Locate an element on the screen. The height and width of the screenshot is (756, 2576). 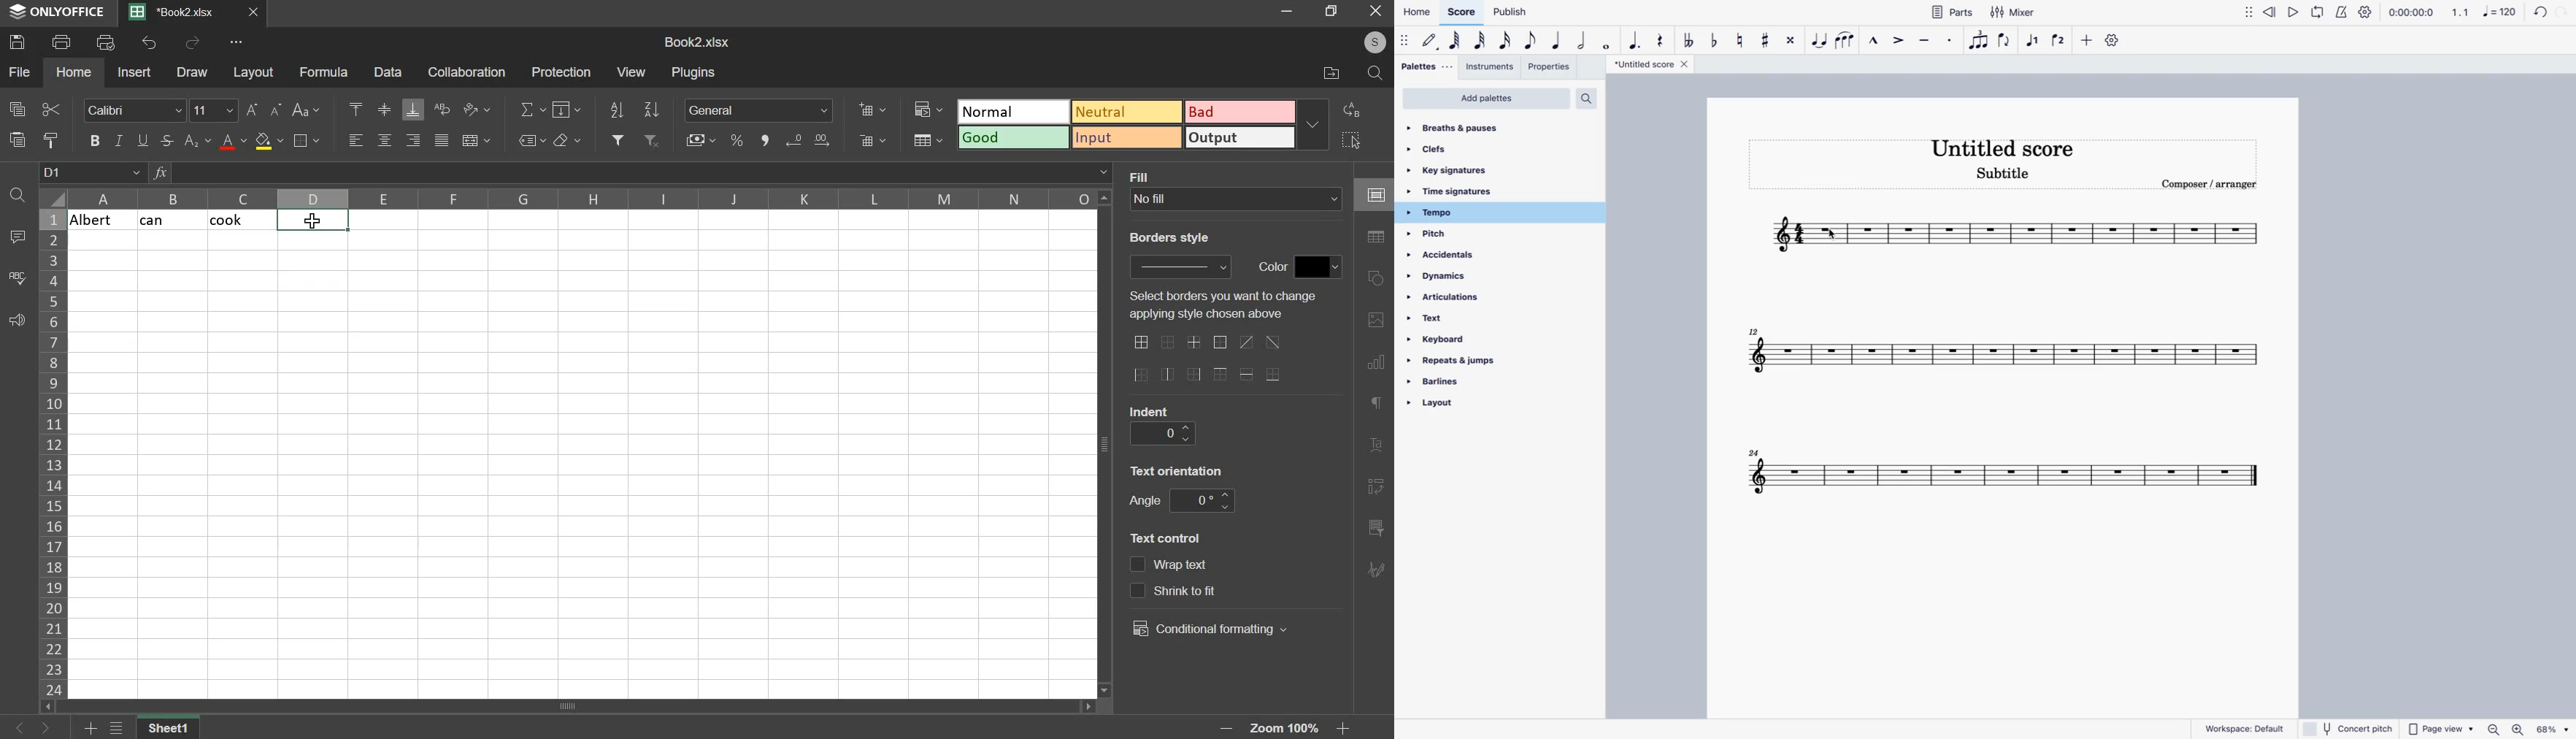
add palettes is located at coordinates (1487, 99).